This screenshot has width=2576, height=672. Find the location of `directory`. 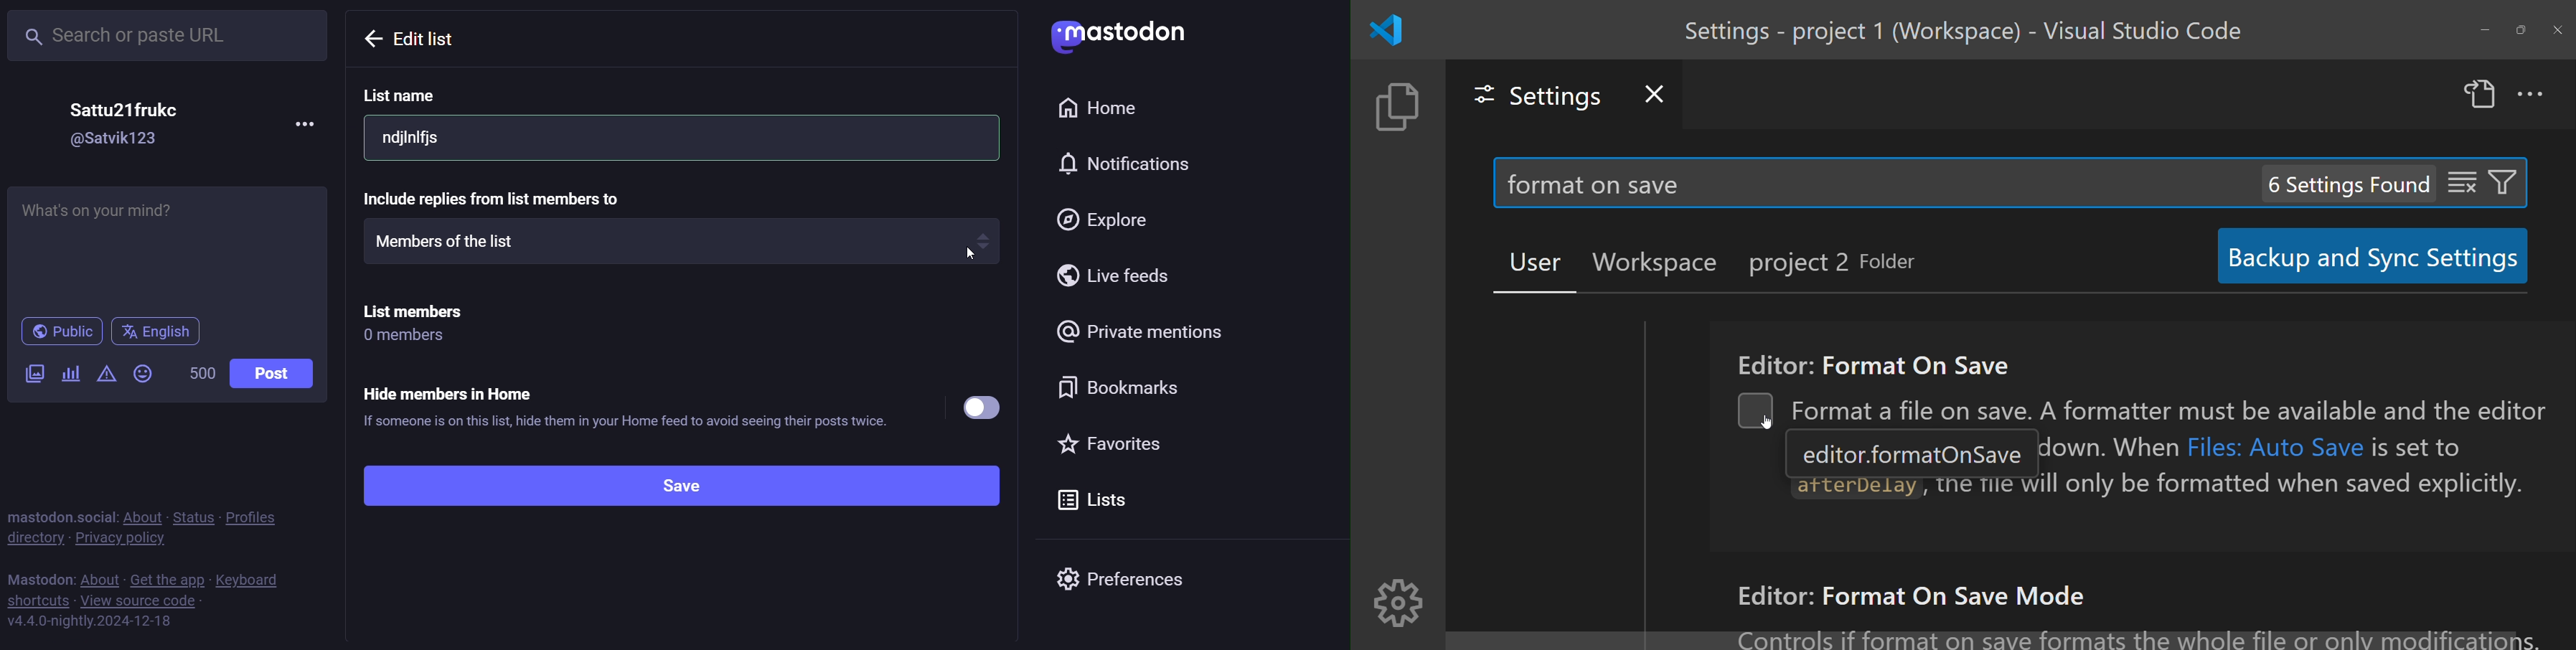

directory is located at coordinates (34, 538).